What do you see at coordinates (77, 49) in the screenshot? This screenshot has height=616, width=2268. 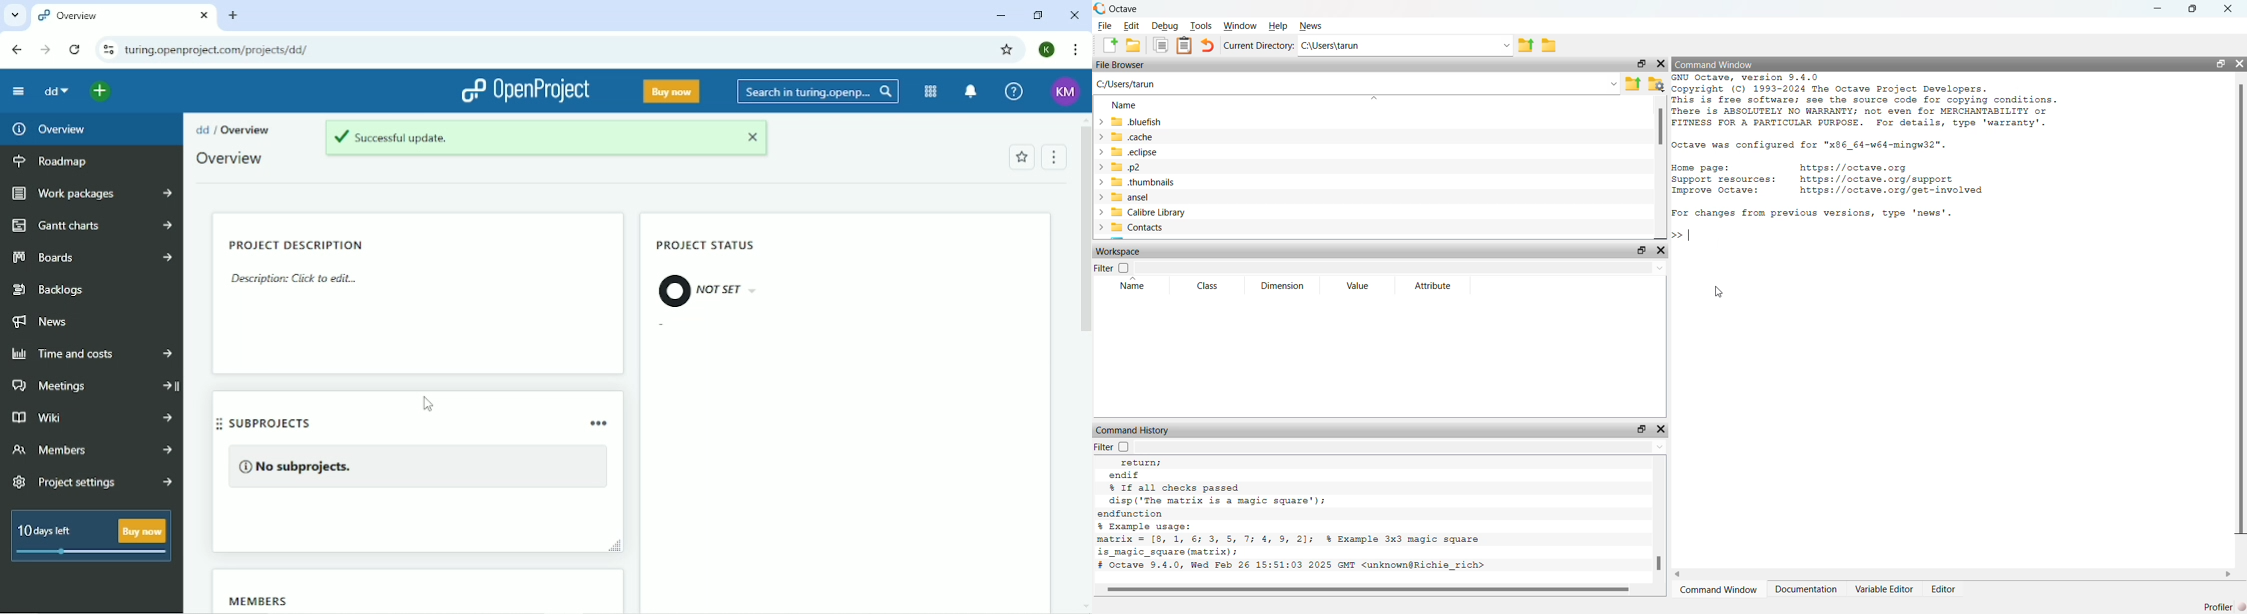 I see `Reload this page` at bounding box center [77, 49].